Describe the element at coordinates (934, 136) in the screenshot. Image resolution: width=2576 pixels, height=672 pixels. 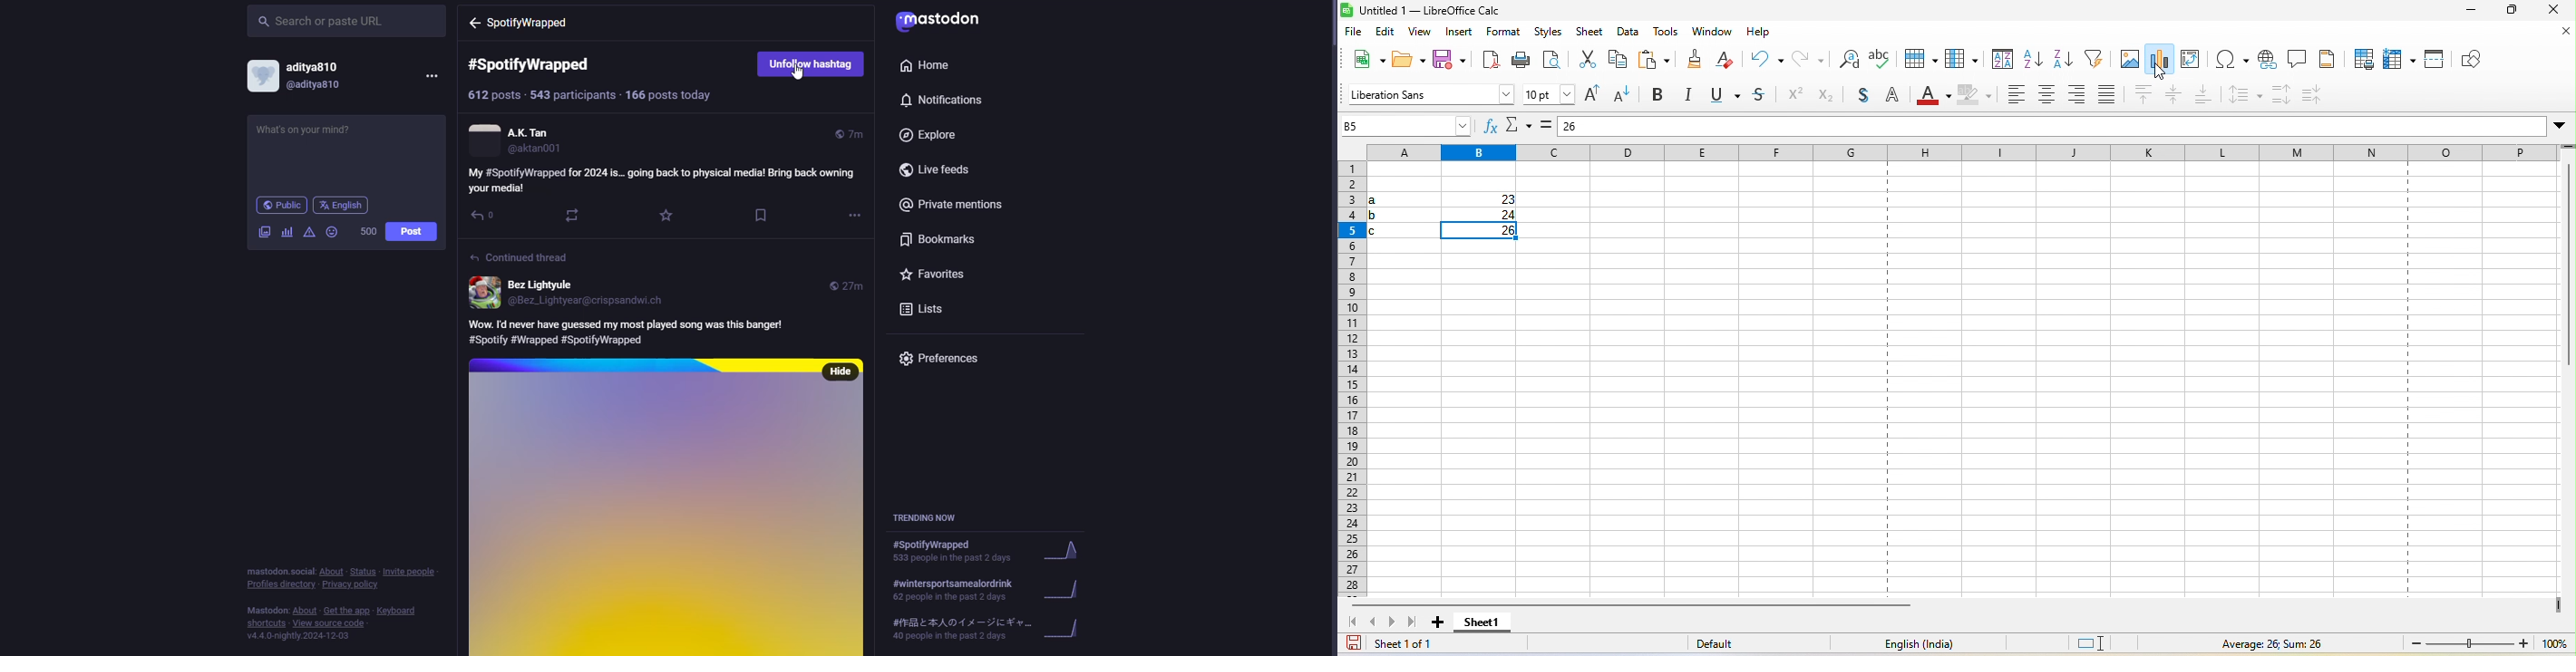
I see `explore` at that location.